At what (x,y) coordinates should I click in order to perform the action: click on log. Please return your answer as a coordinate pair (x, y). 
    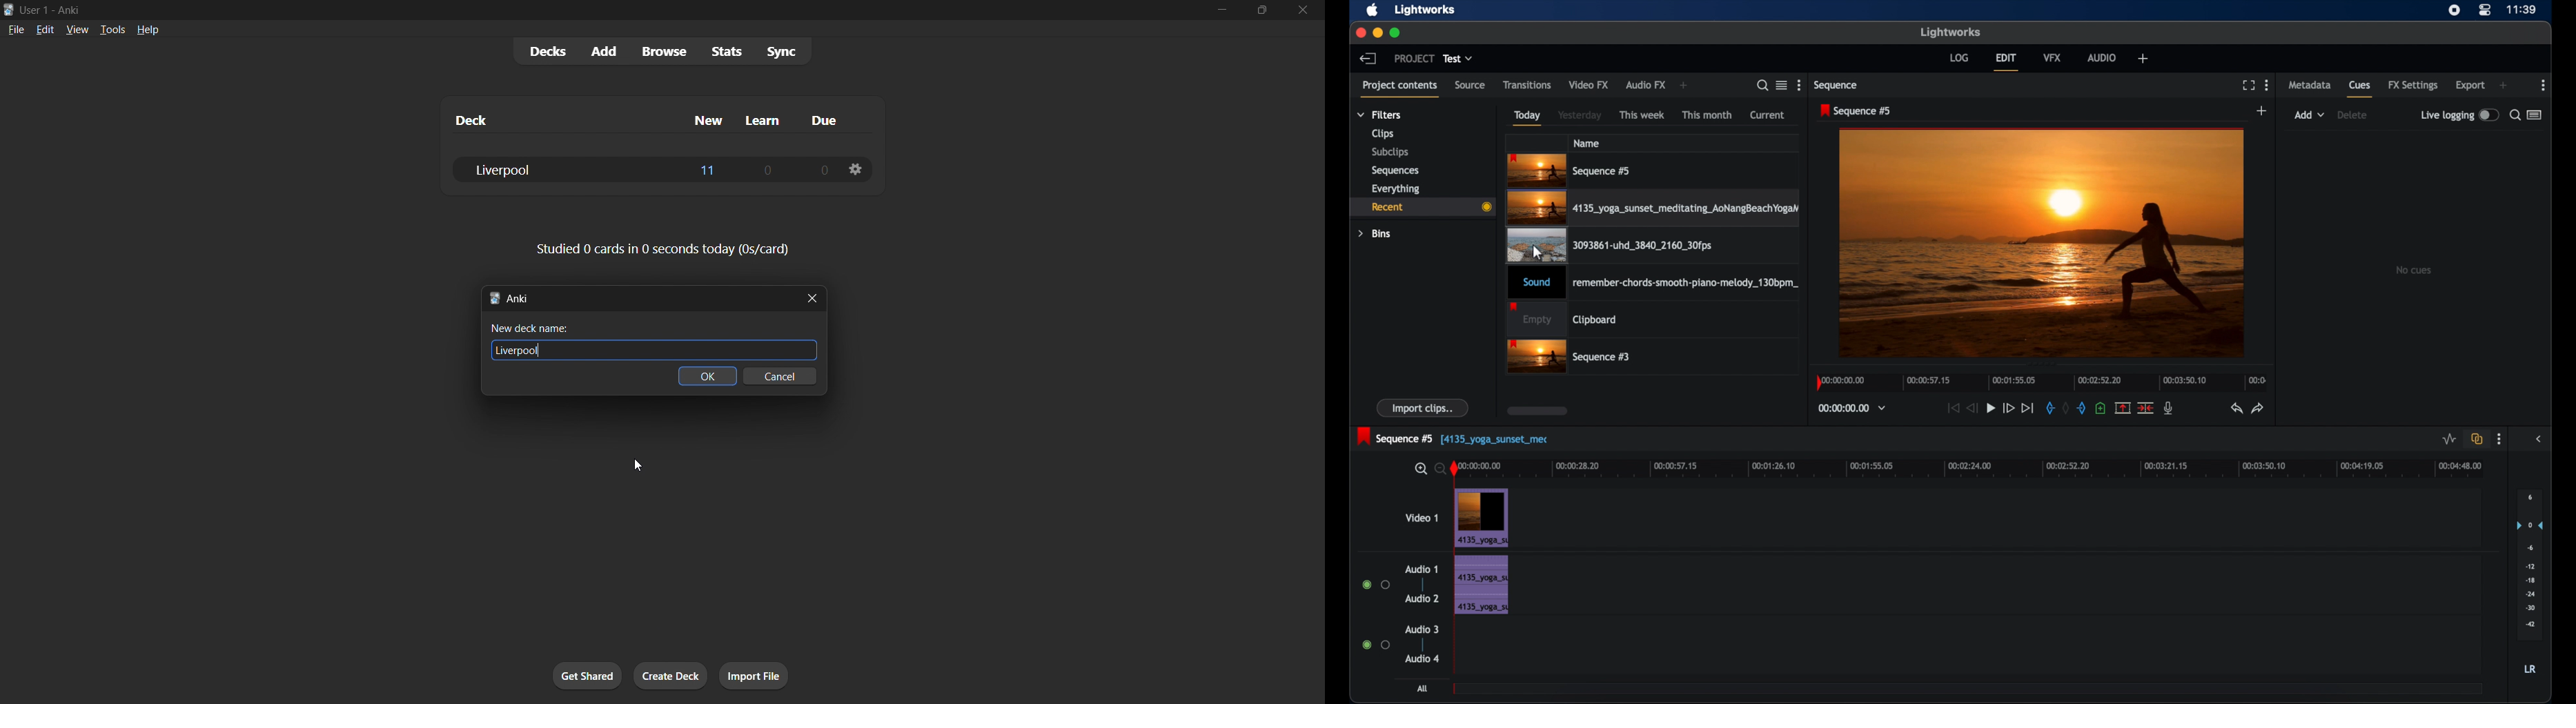
    Looking at the image, I should click on (1960, 58).